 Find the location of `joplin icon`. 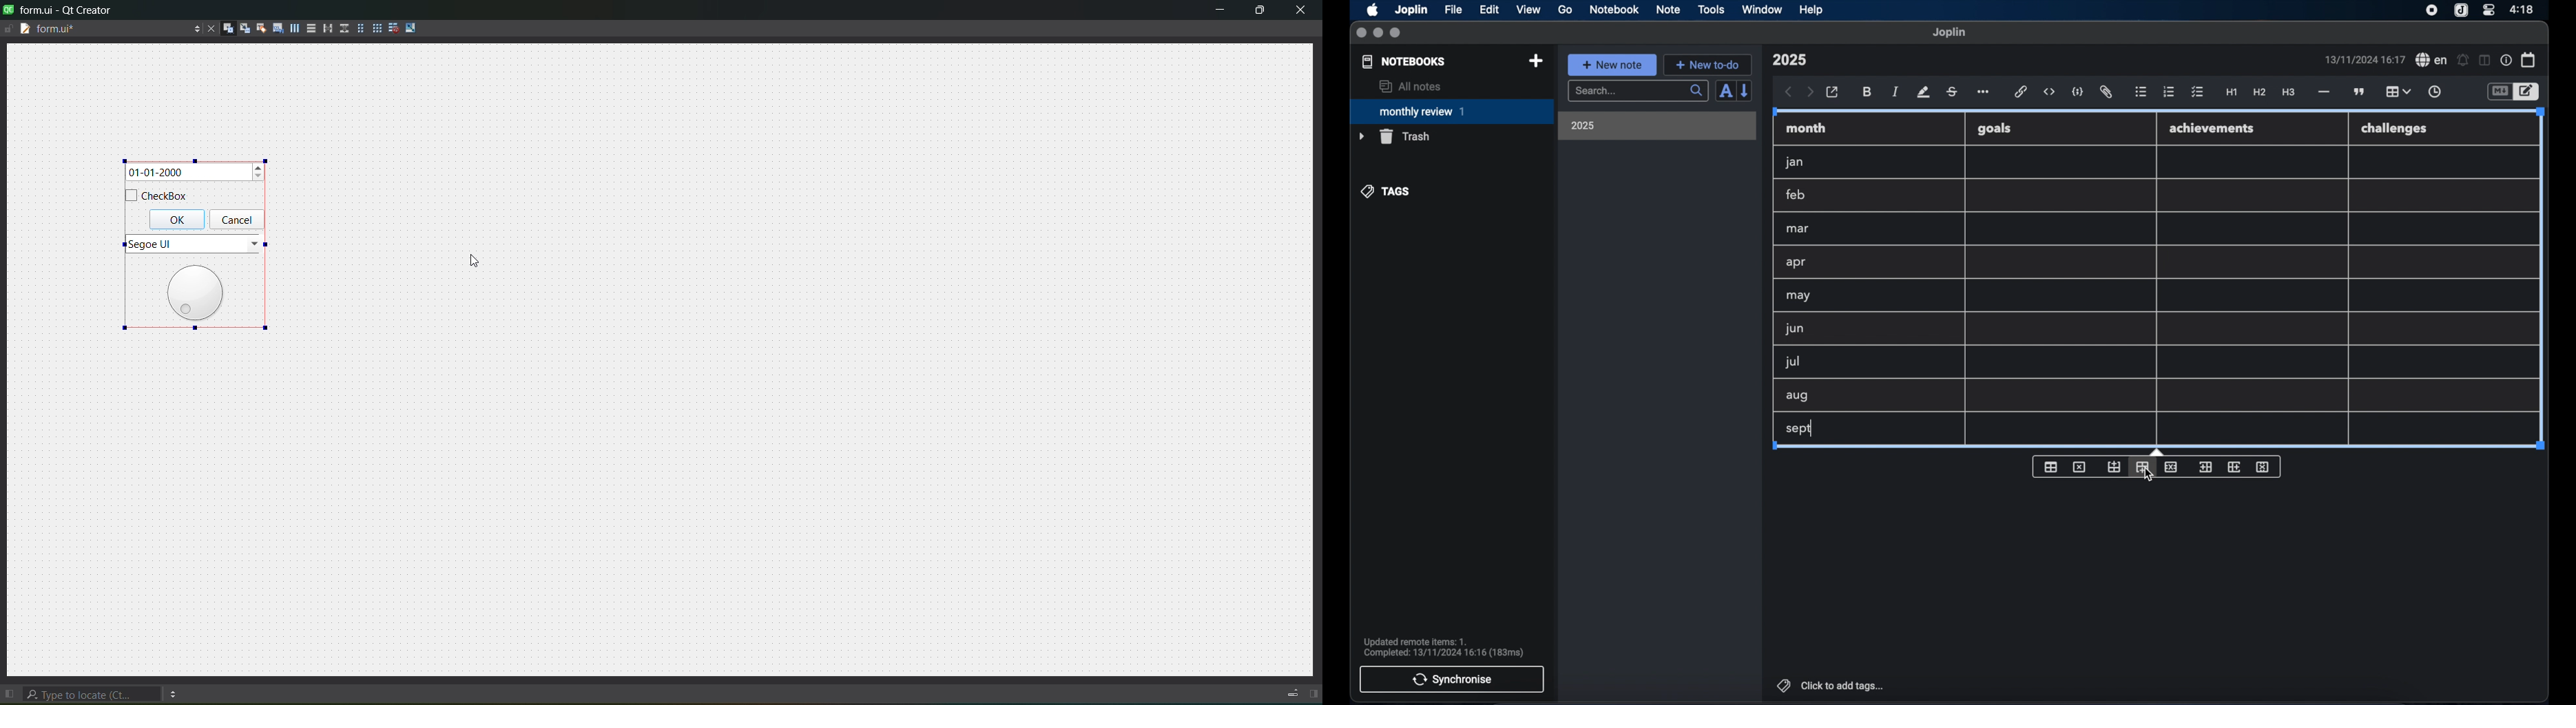

joplin icon is located at coordinates (2460, 11).